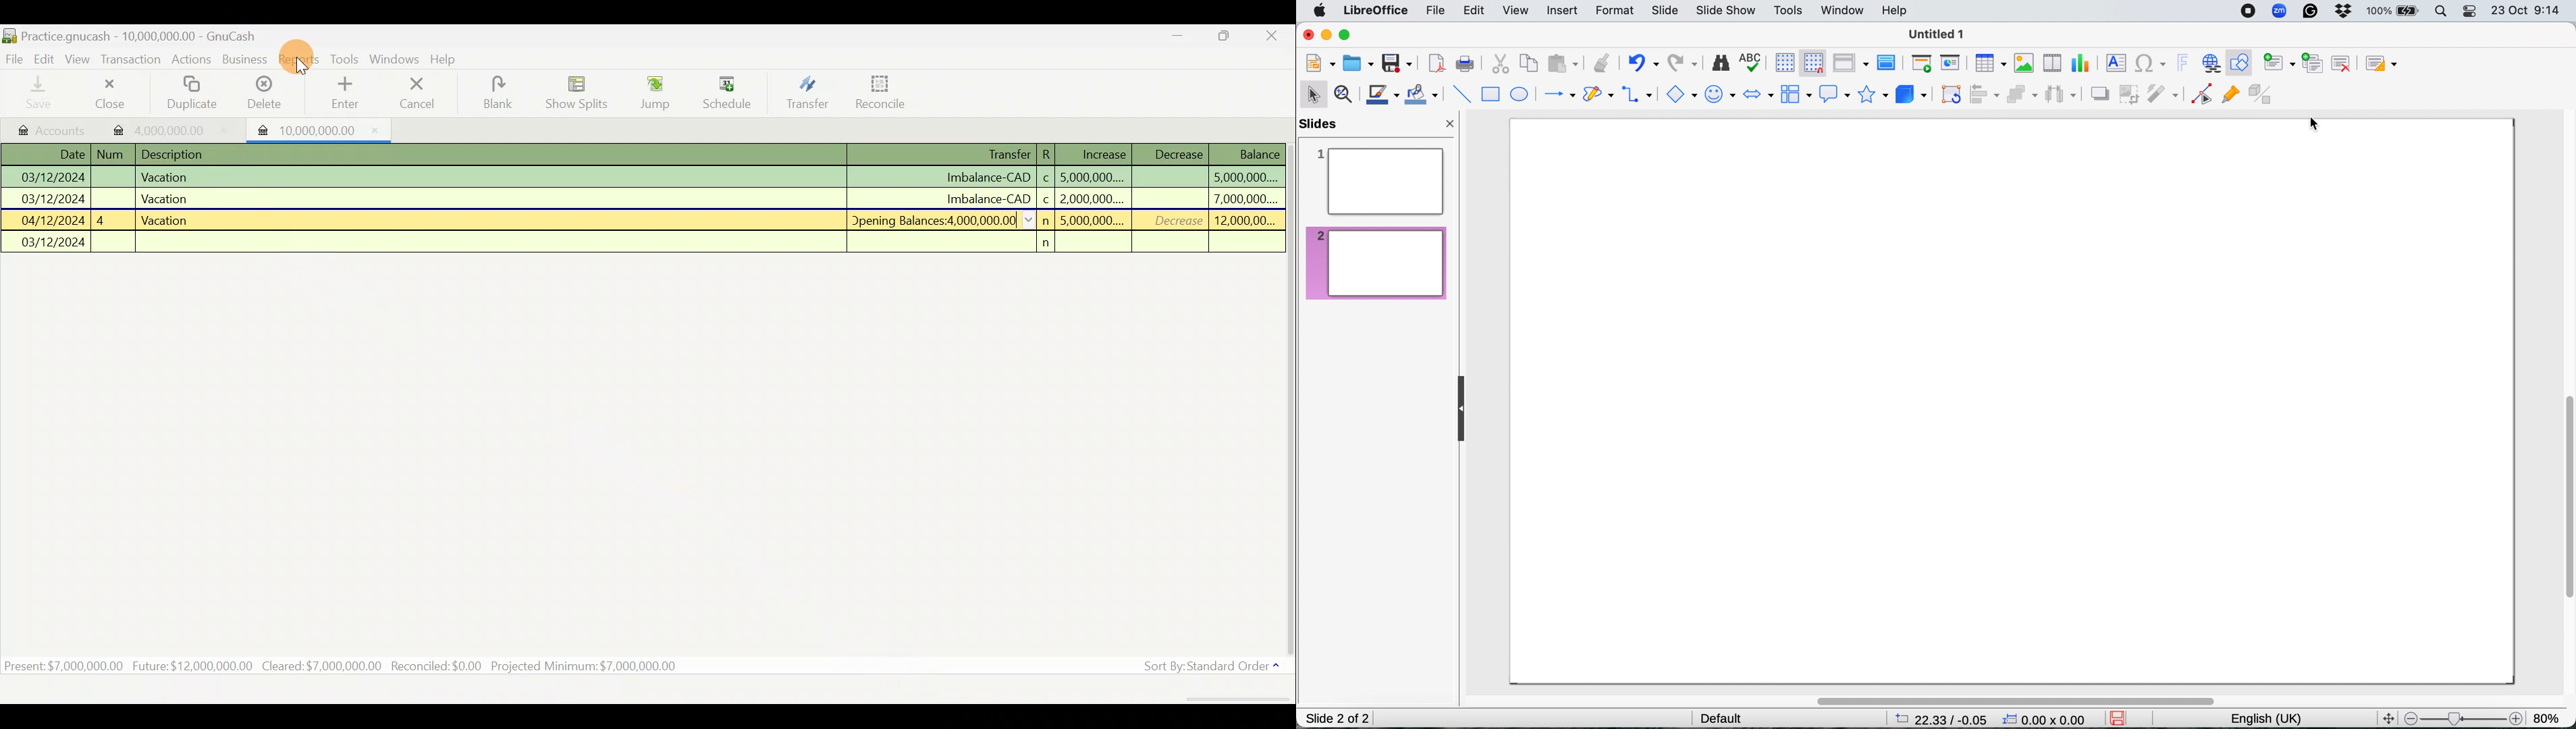 The height and width of the screenshot is (756, 2576). Describe the element at coordinates (2551, 717) in the screenshot. I see `zoom factor` at that location.